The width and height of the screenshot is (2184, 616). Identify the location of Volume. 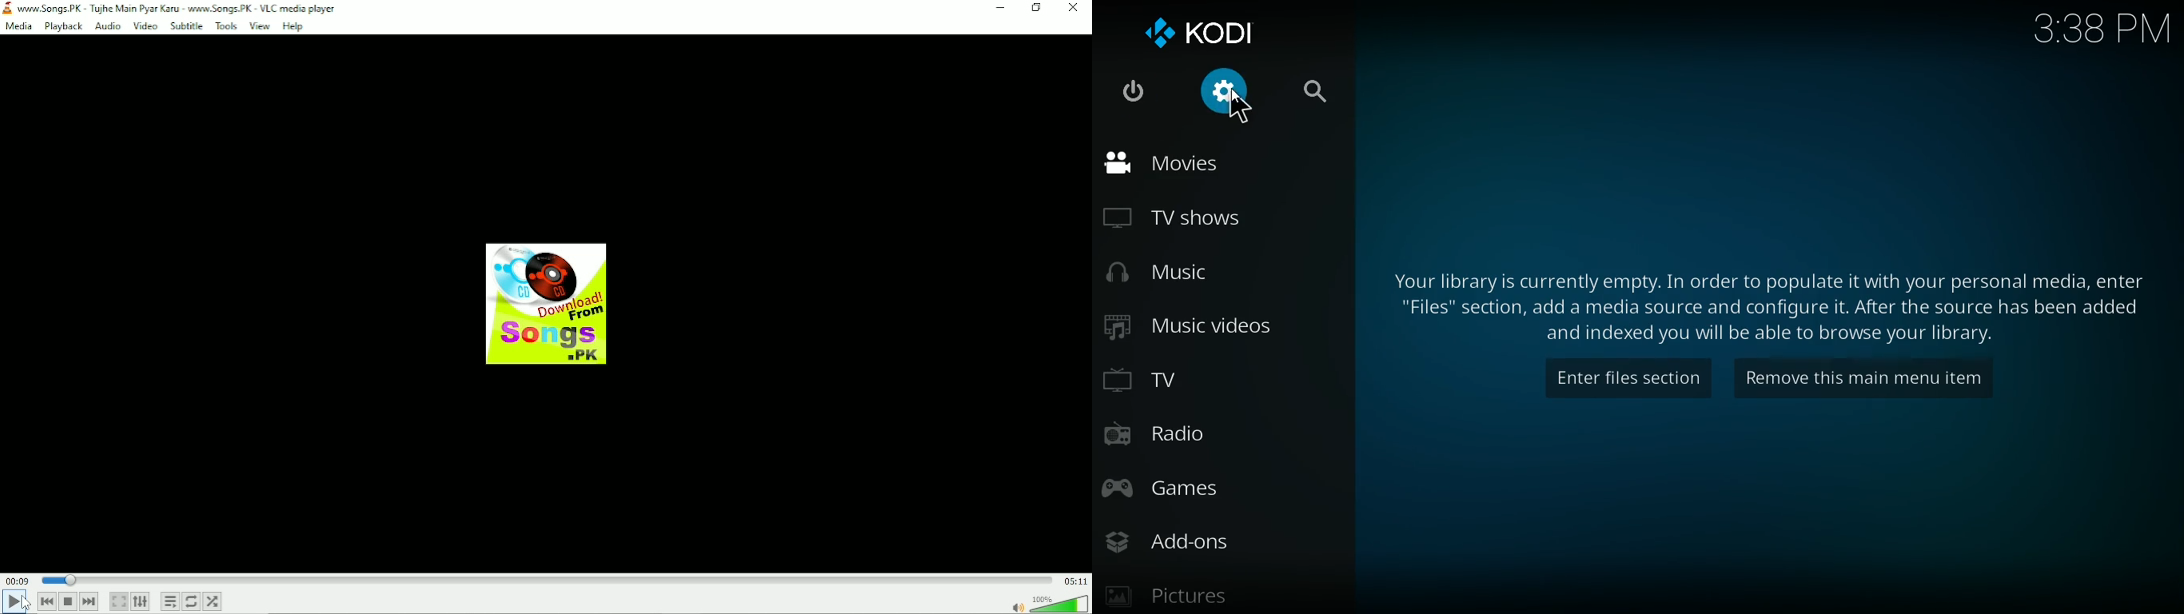
(1049, 604).